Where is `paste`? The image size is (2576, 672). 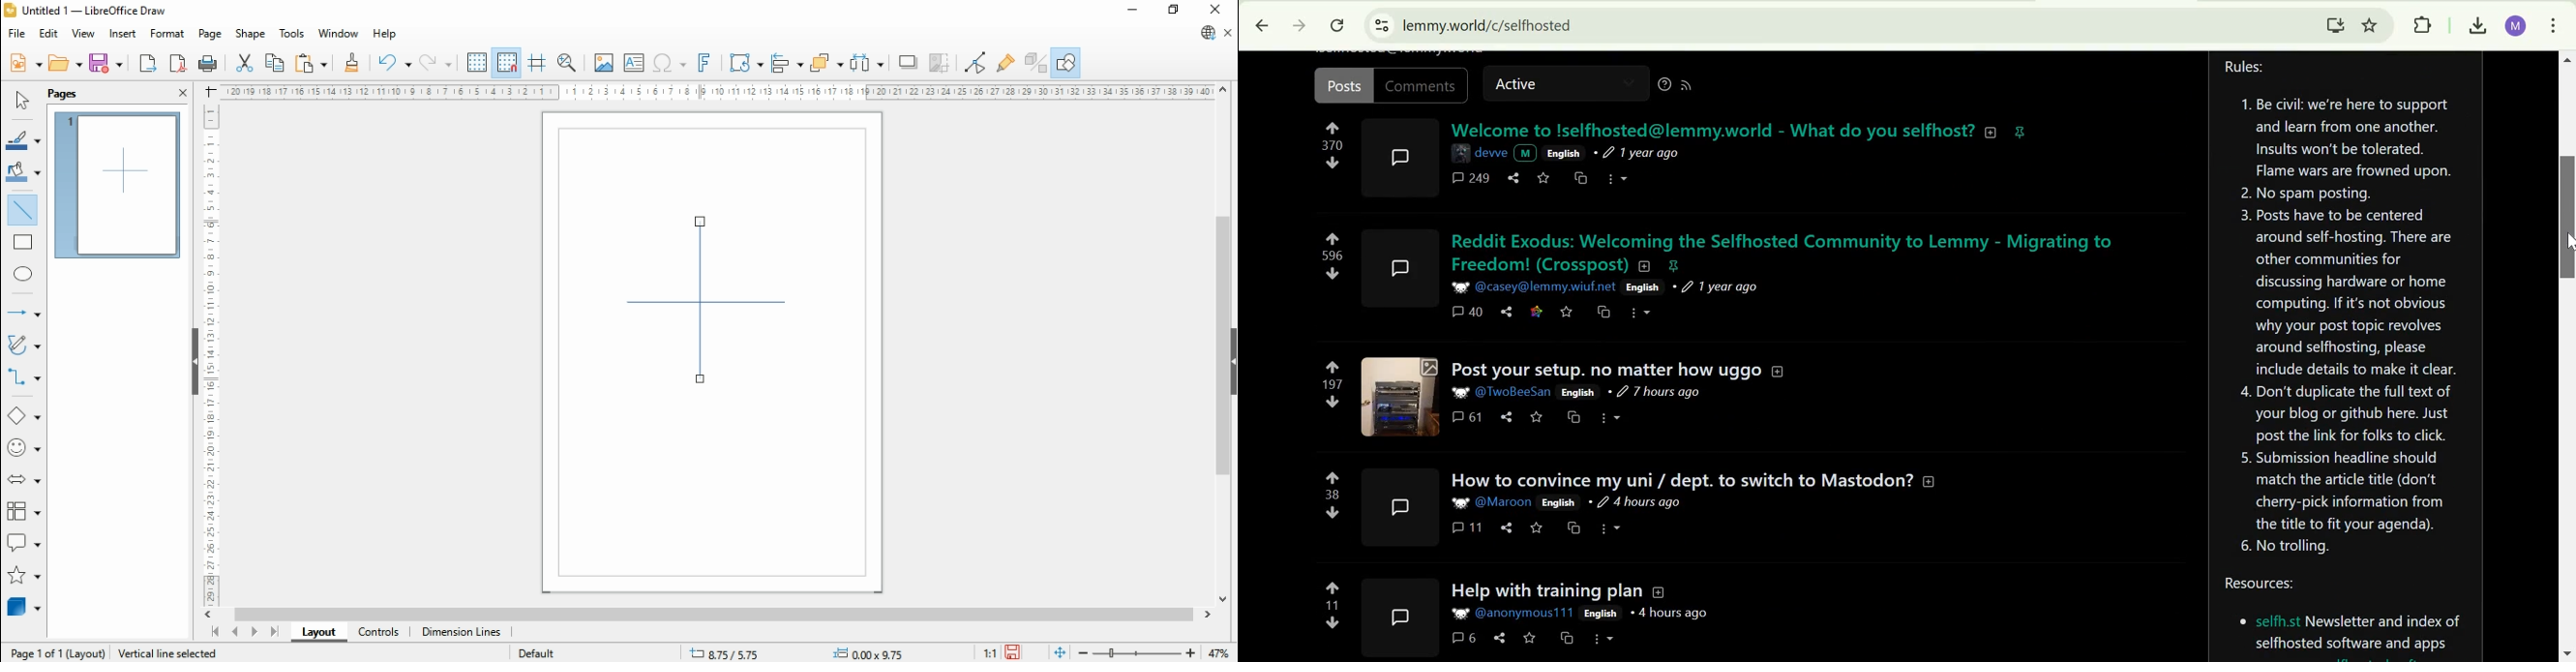
paste is located at coordinates (312, 62).